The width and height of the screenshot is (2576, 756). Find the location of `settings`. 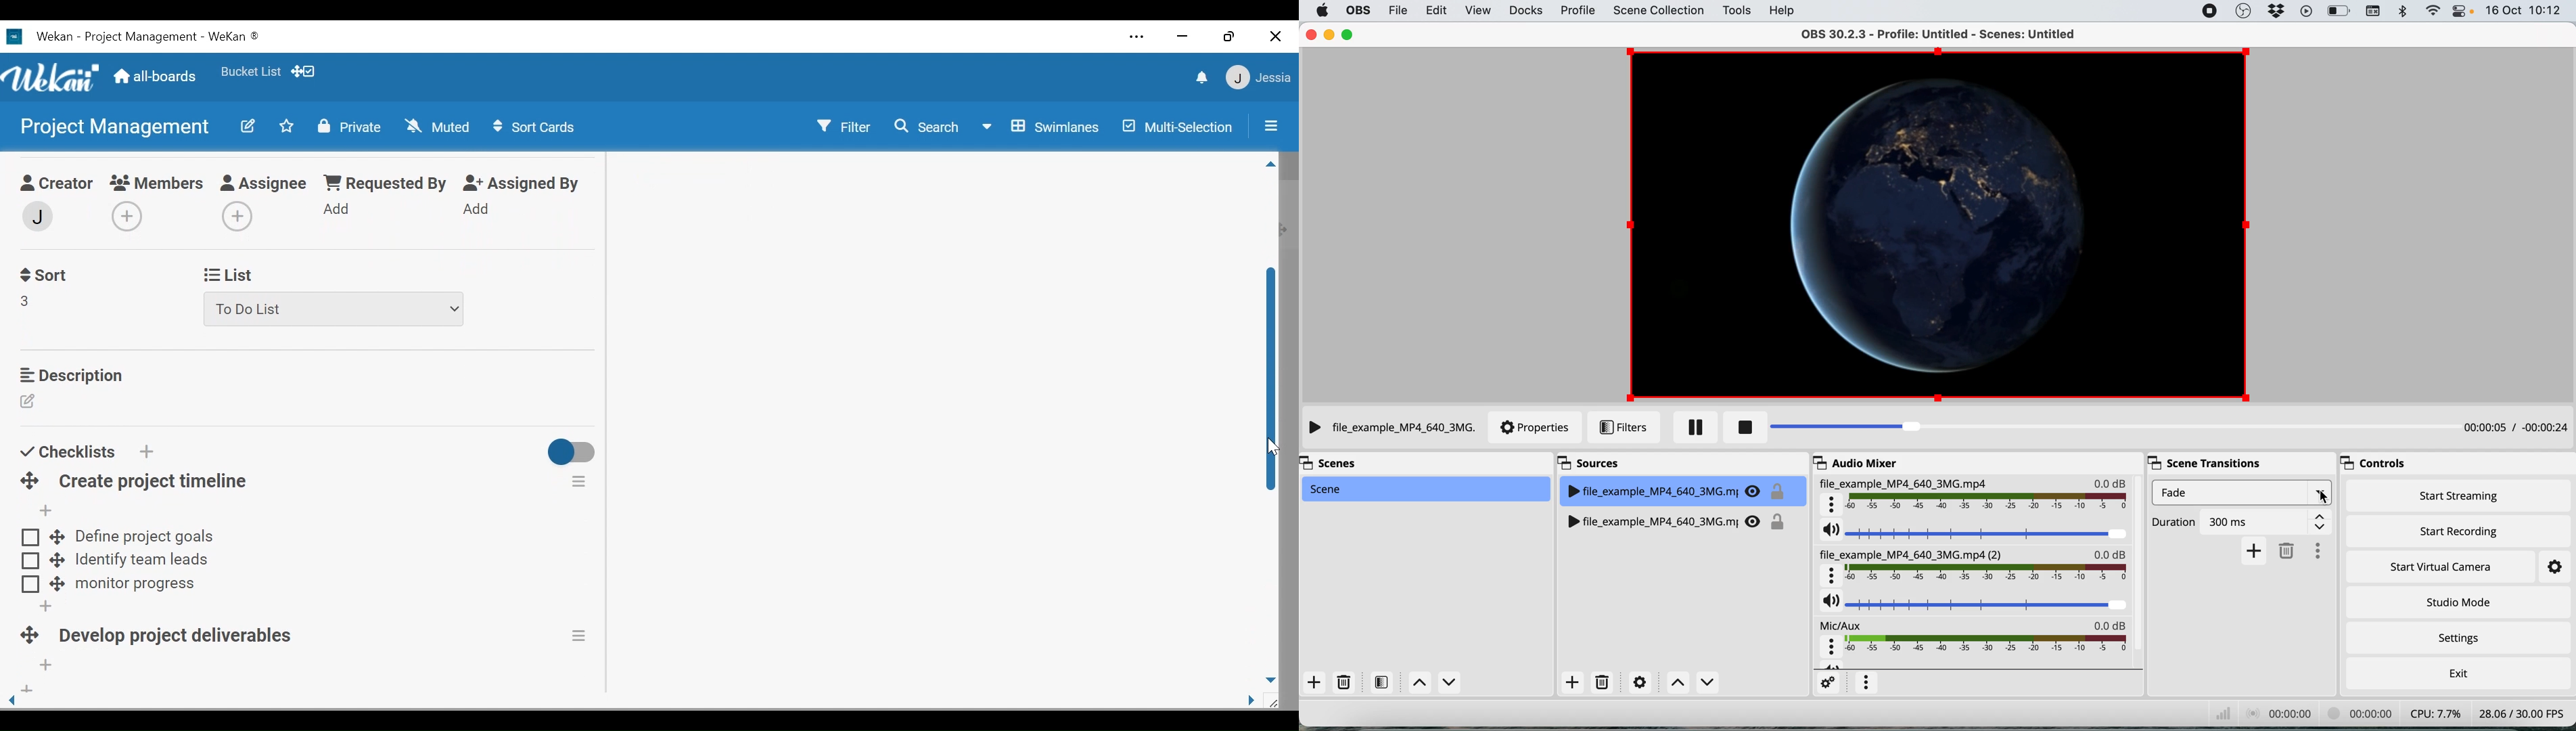

settings is located at coordinates (2458, 638).